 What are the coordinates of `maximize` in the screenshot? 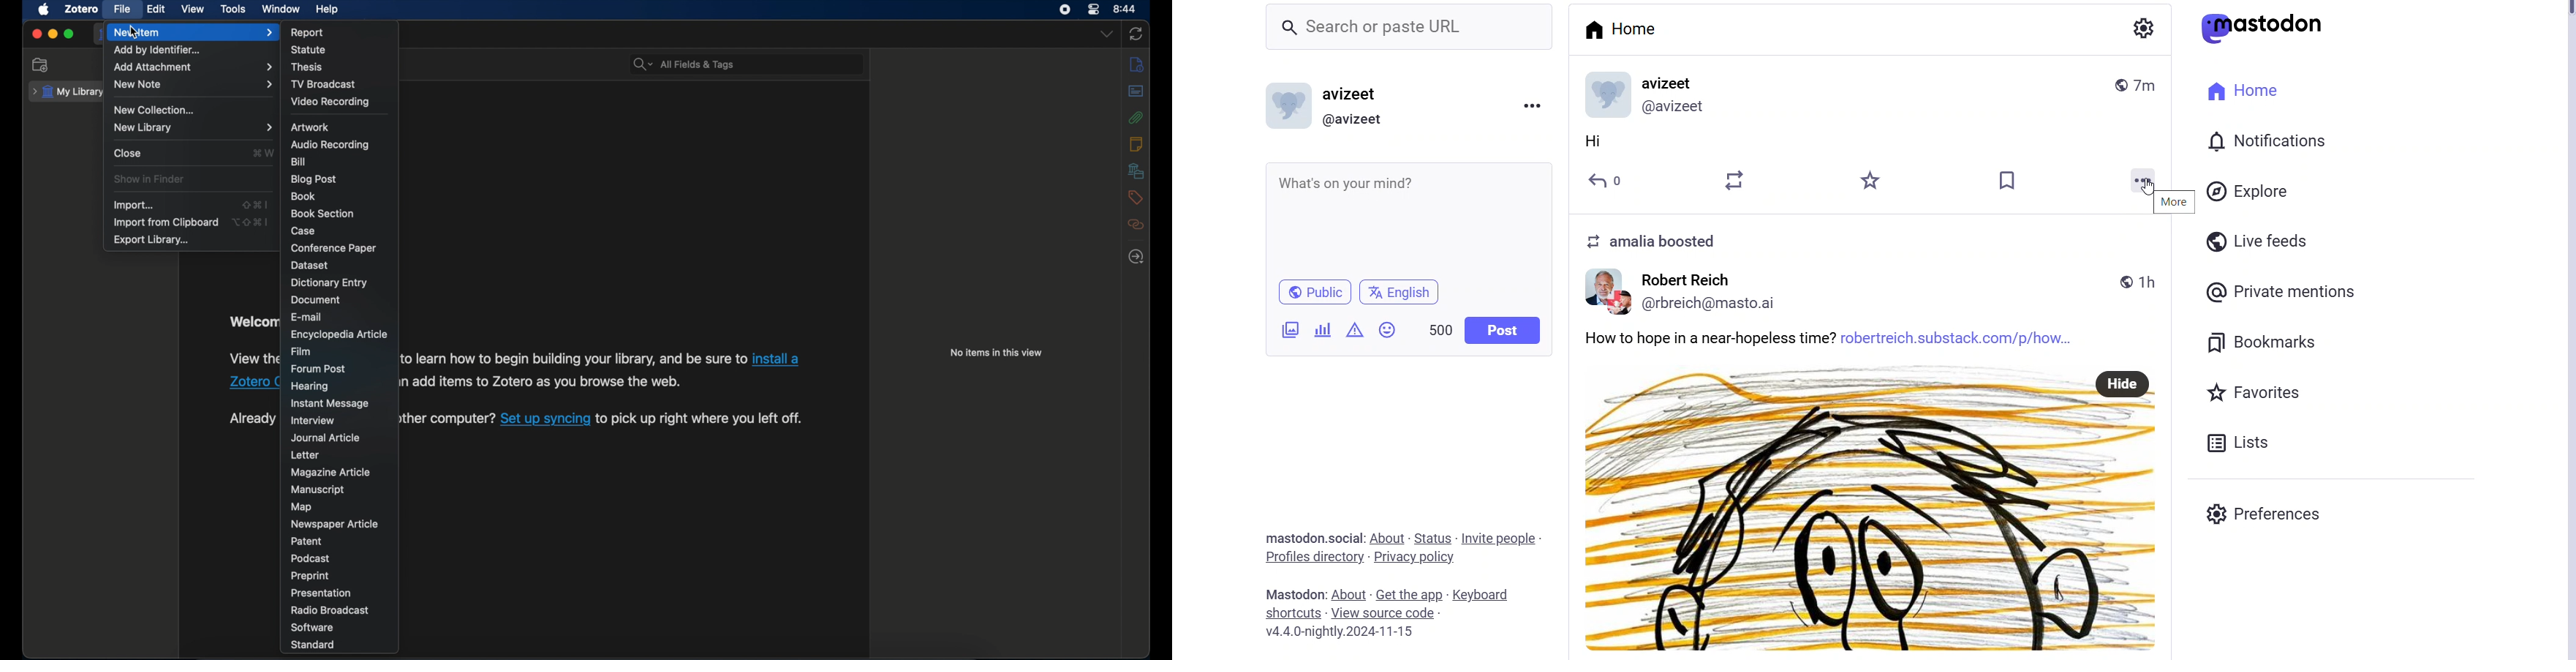 It's located at (70, 35).